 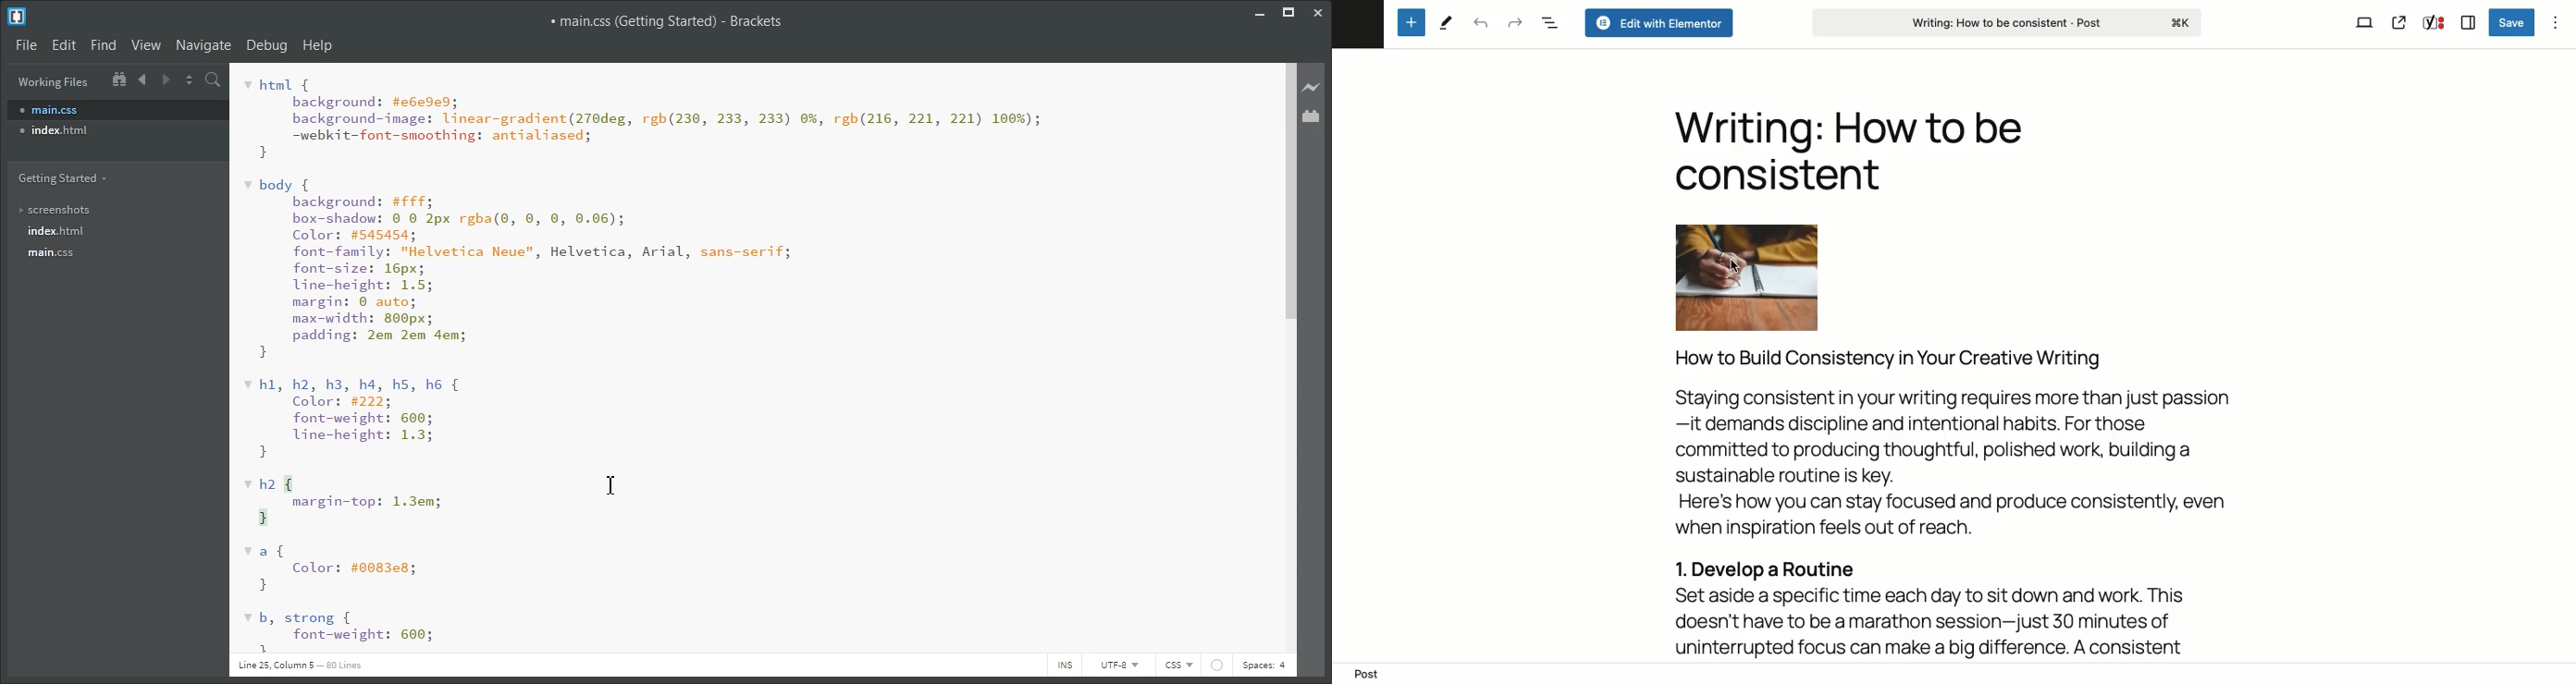 I want to click on index.html, so click(x=117, y=130).